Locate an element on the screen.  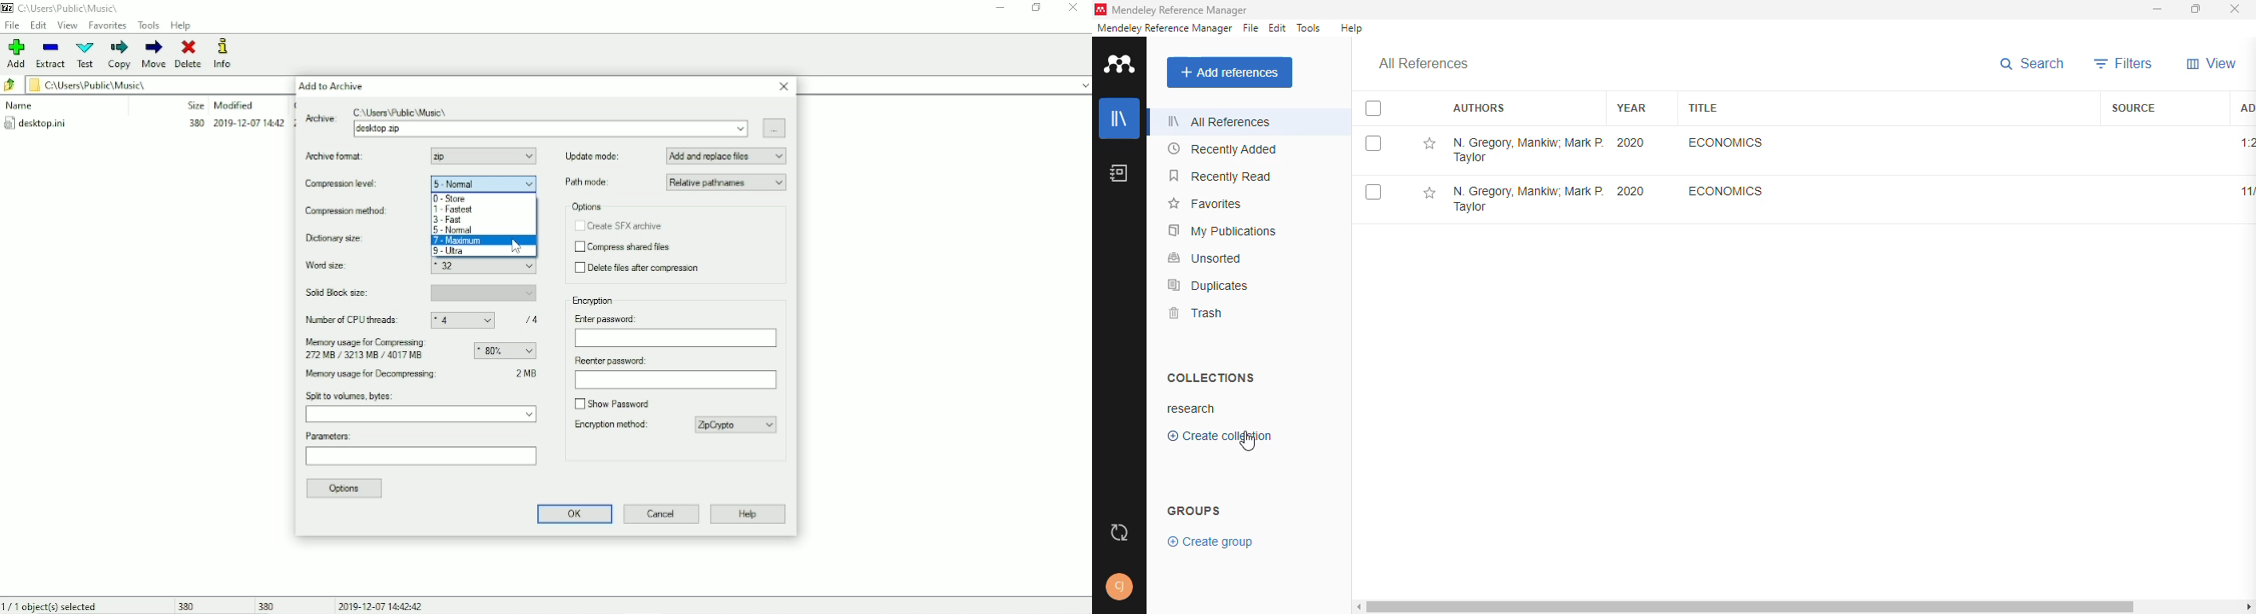
Help is located at coordinates (749, 515).